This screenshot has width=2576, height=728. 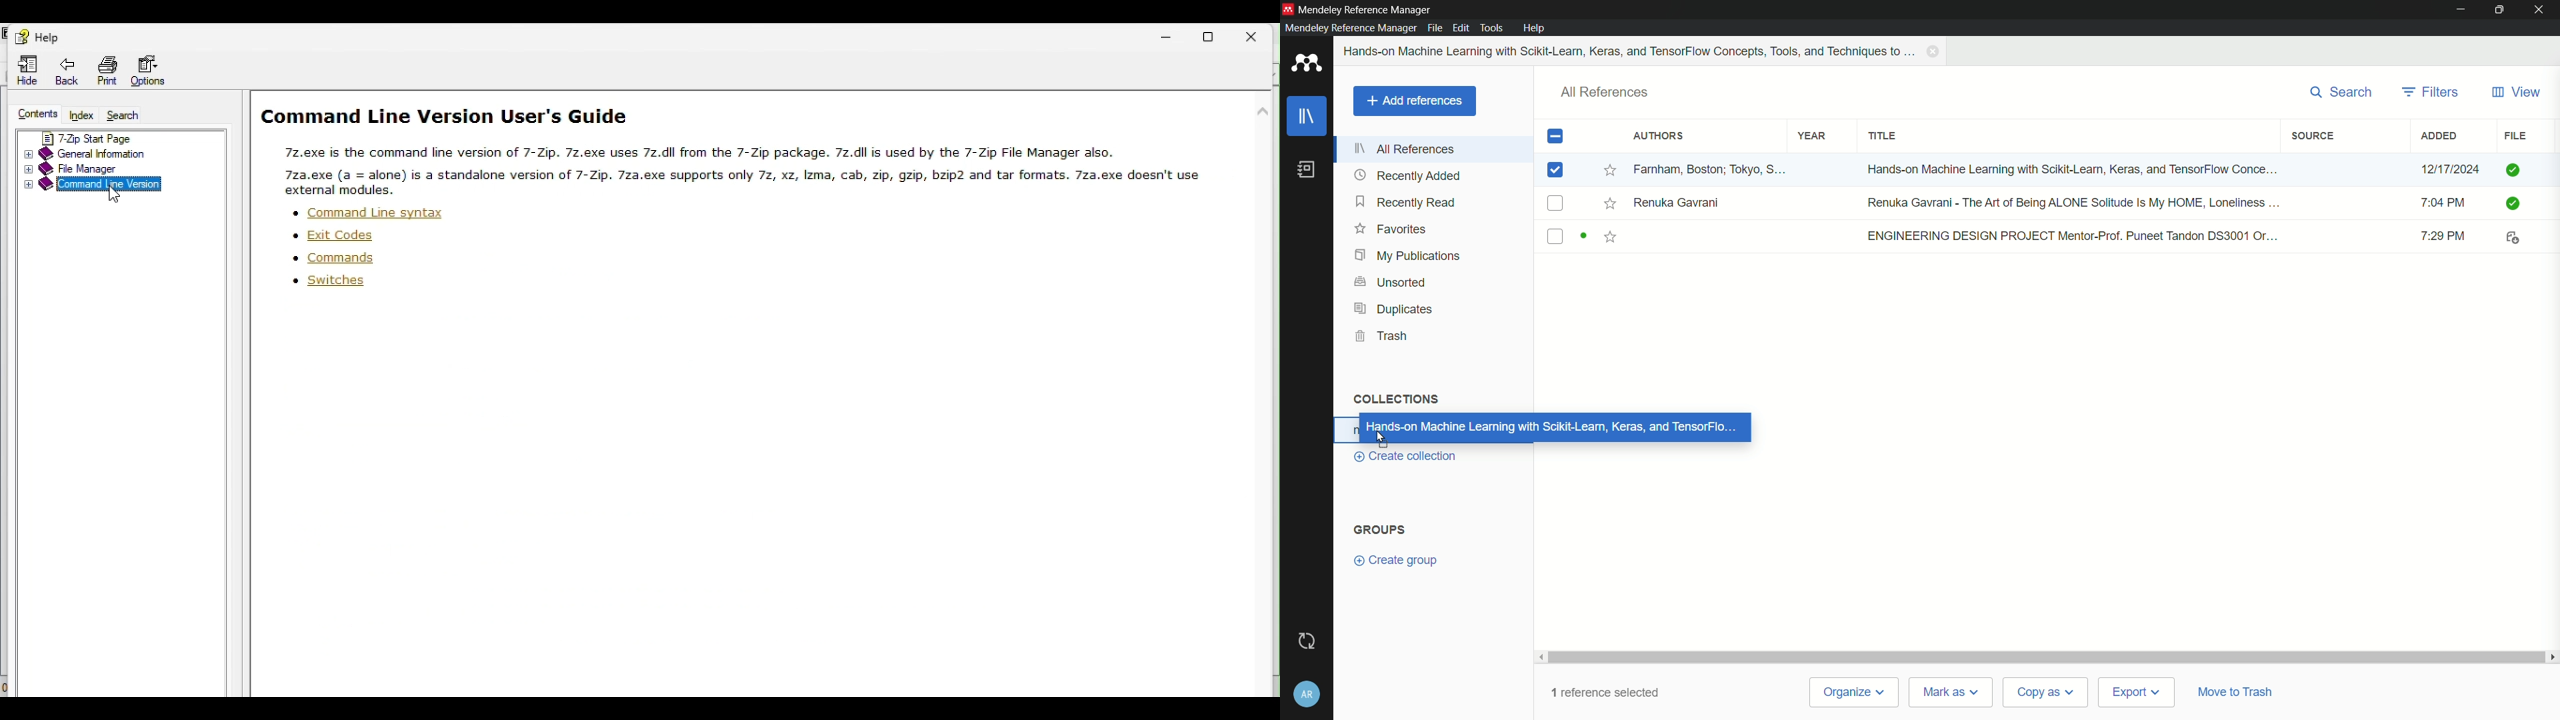 I want to click on edit menu, so click(x=1461, y=28).